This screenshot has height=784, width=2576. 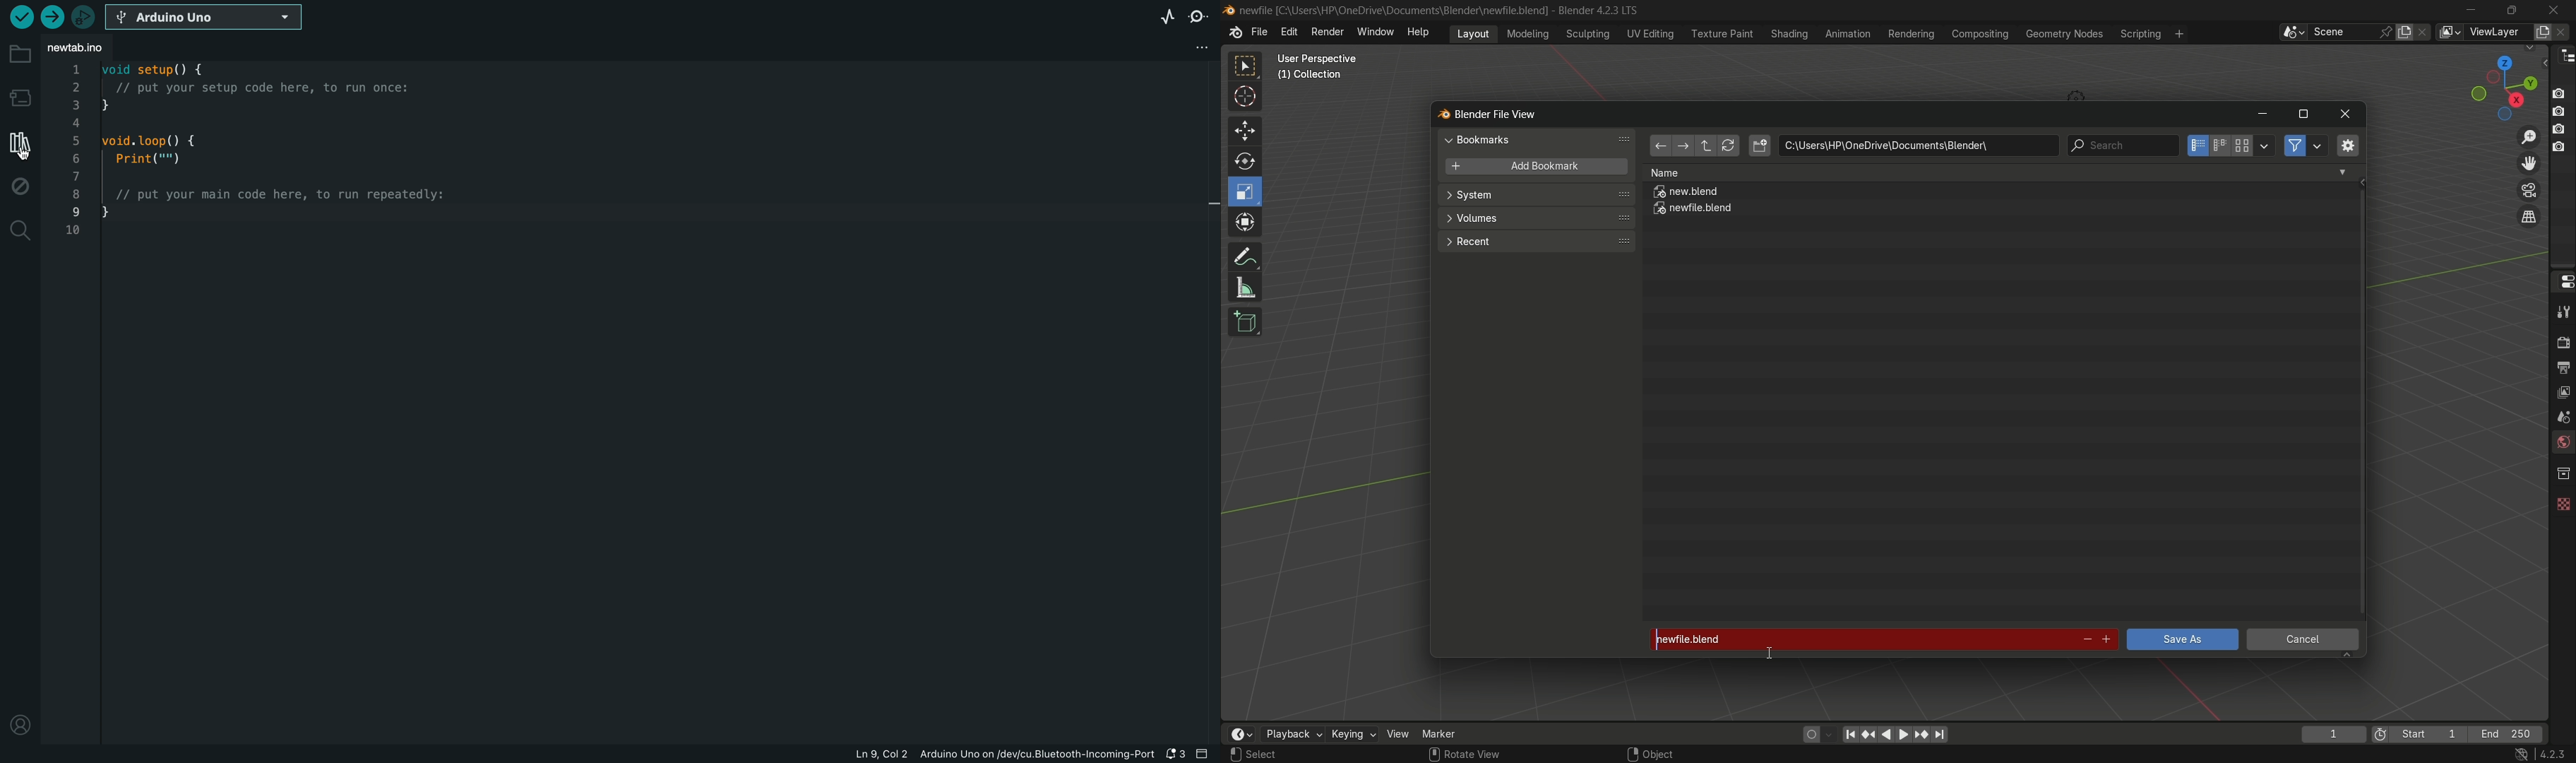 I want to click on newfile.blend, so click(x=1857, y=639).